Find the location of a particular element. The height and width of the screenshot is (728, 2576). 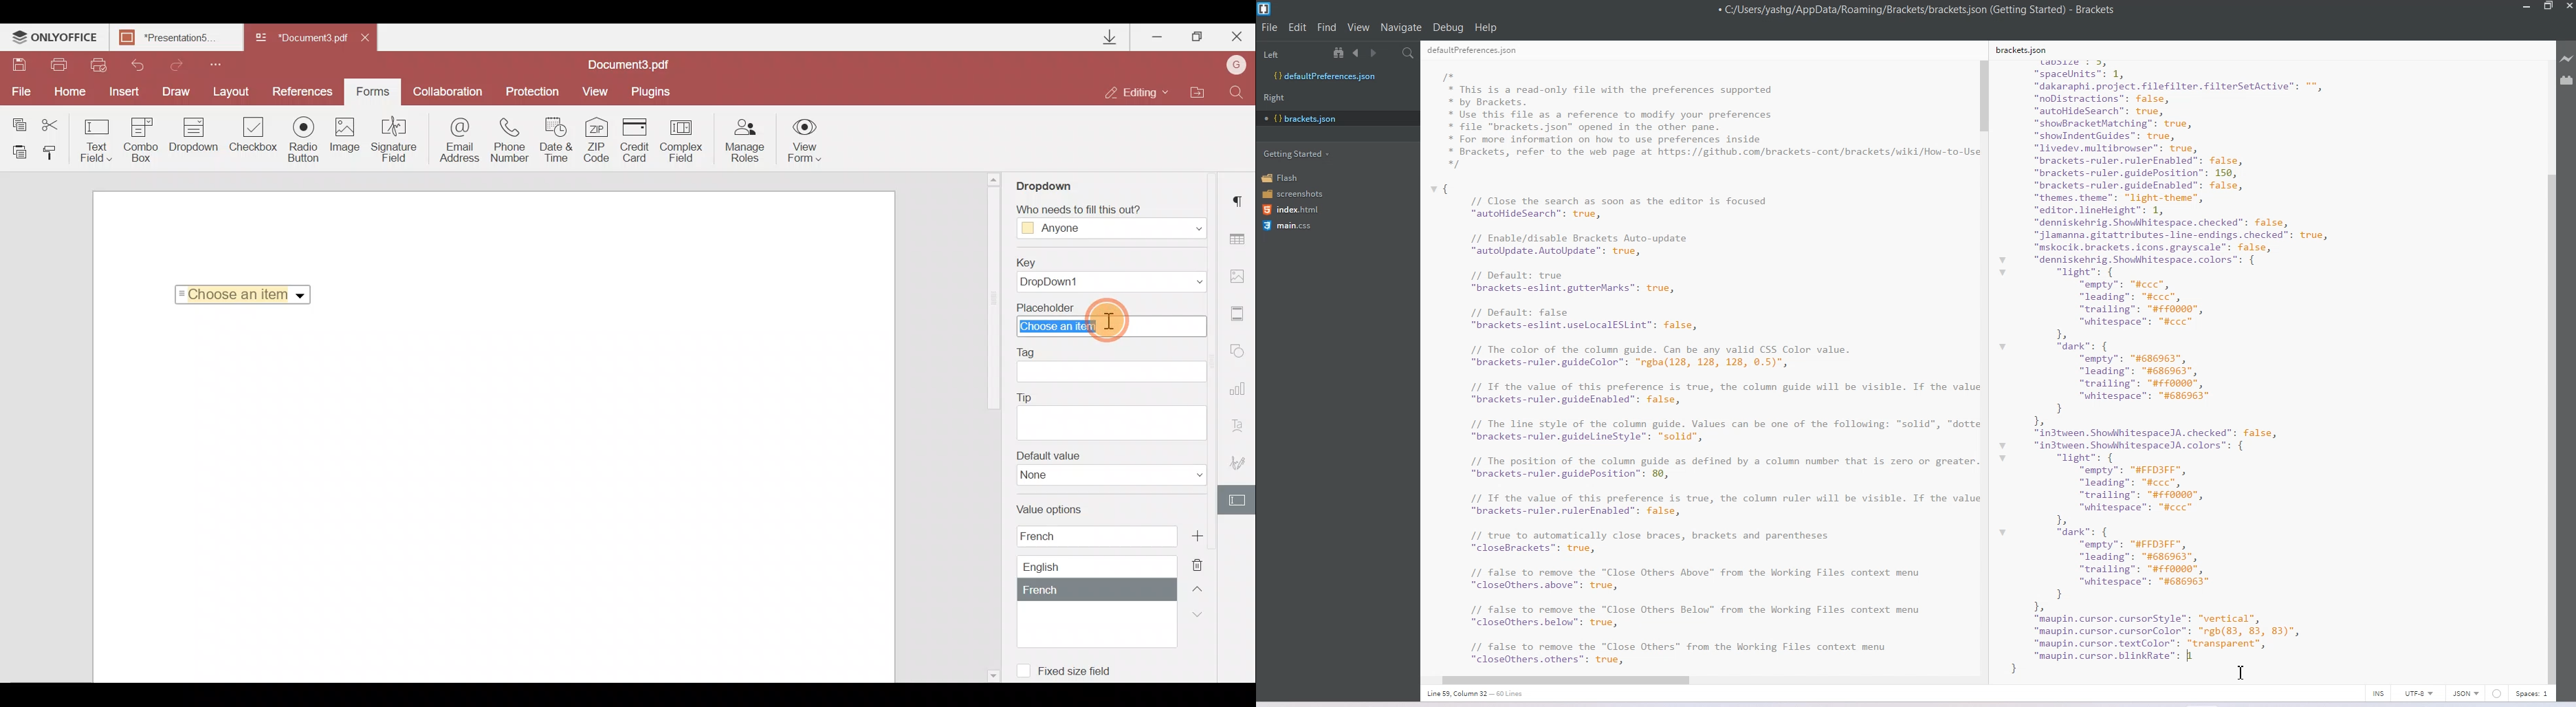

Presentation5 is located at coordinates (173, 39).